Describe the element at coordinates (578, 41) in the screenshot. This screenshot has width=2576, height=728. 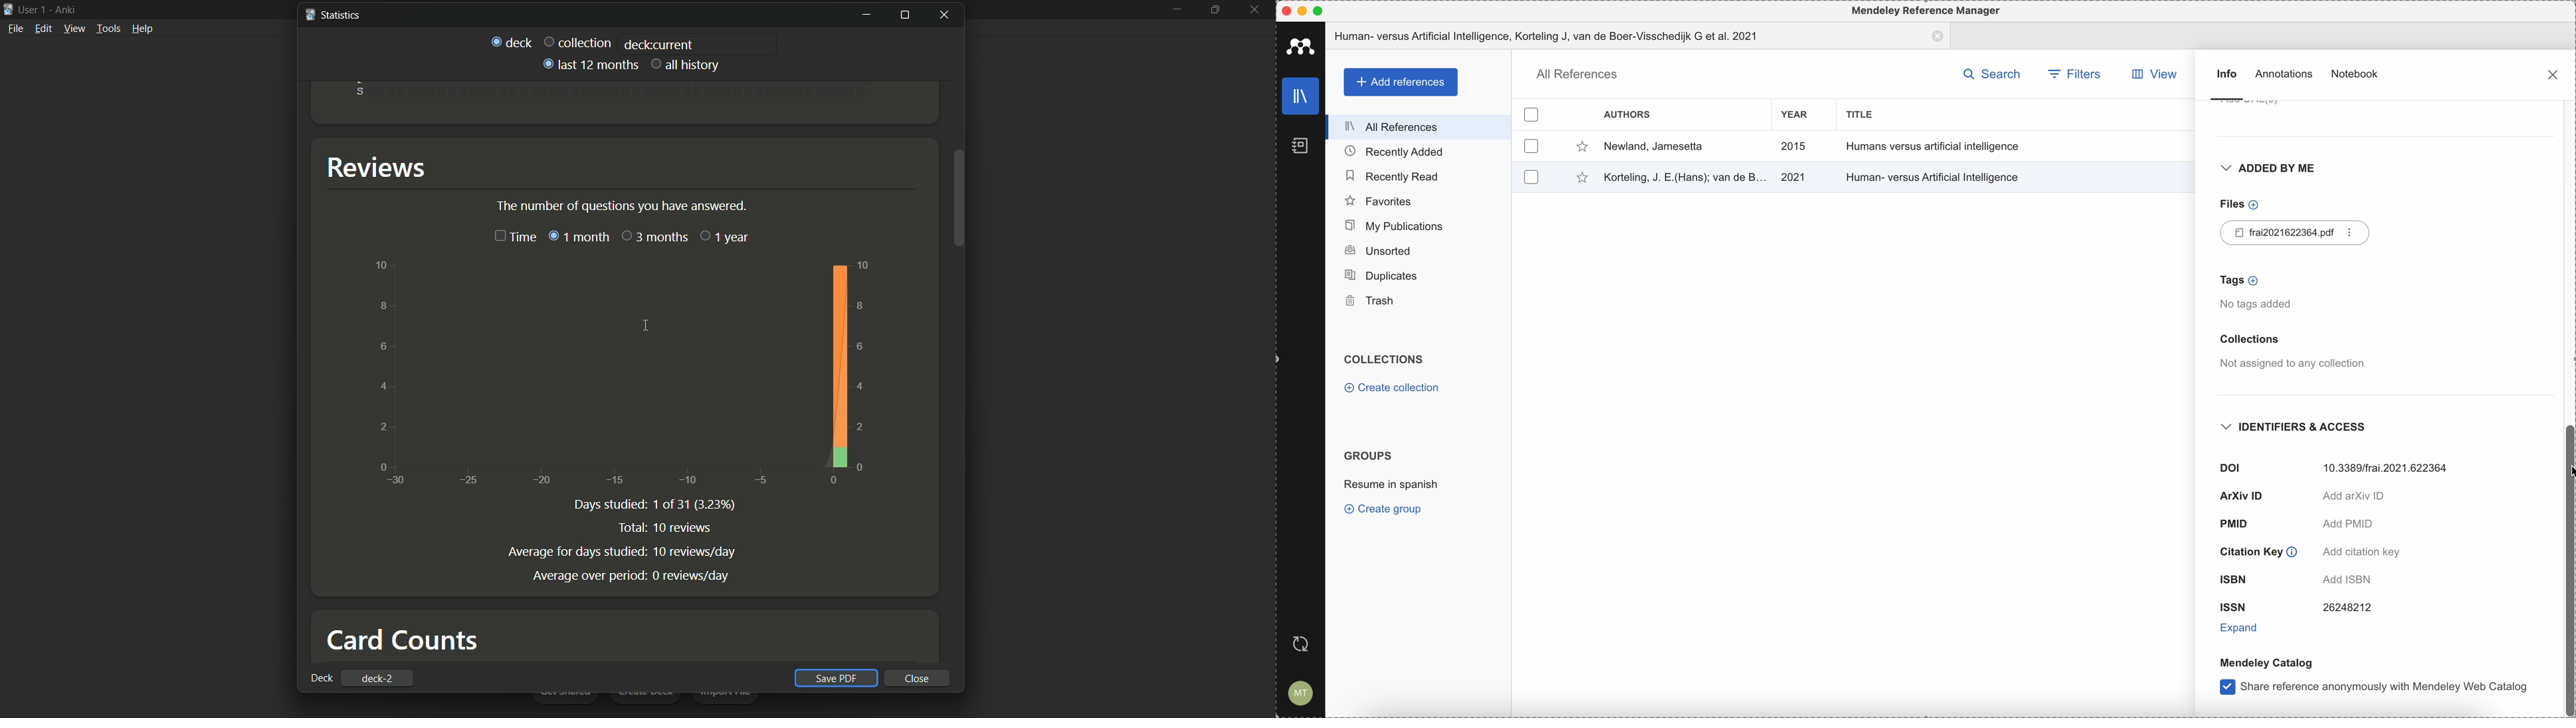
I see `Collection deck current` at that location.